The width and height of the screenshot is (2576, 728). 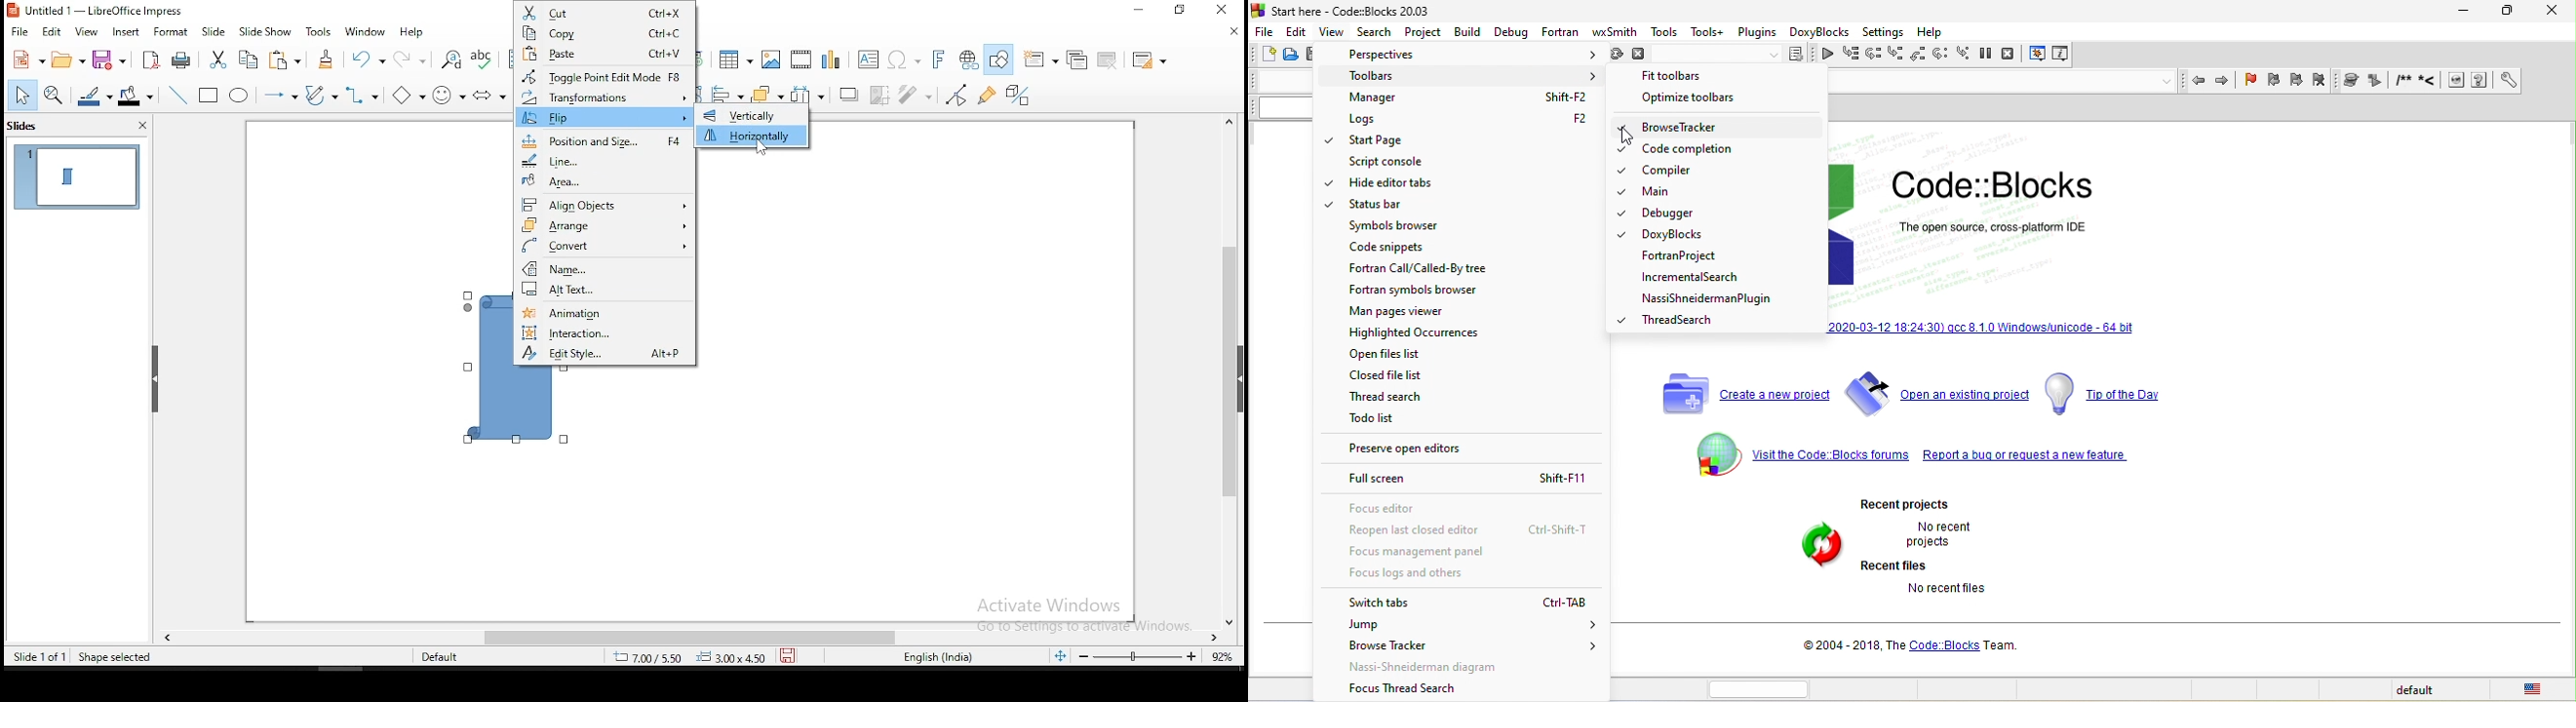 What do you see at coordinates (753, 117) in the screenshot?
I see `vertically` at bounding box center [753, 117].